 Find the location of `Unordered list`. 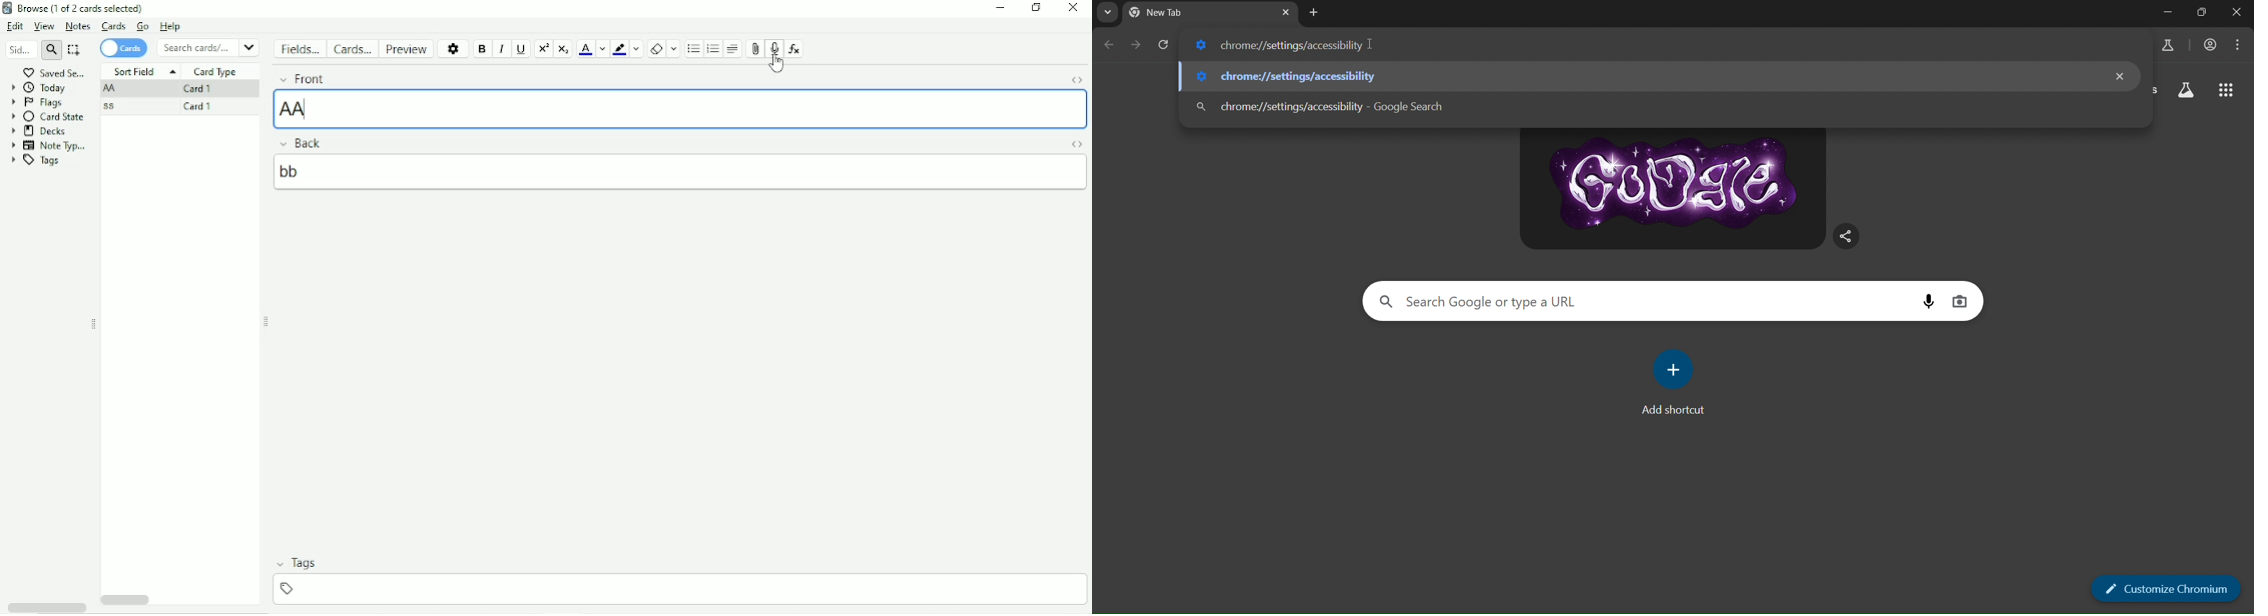

Unordered list is located at coordinates (694, 49).